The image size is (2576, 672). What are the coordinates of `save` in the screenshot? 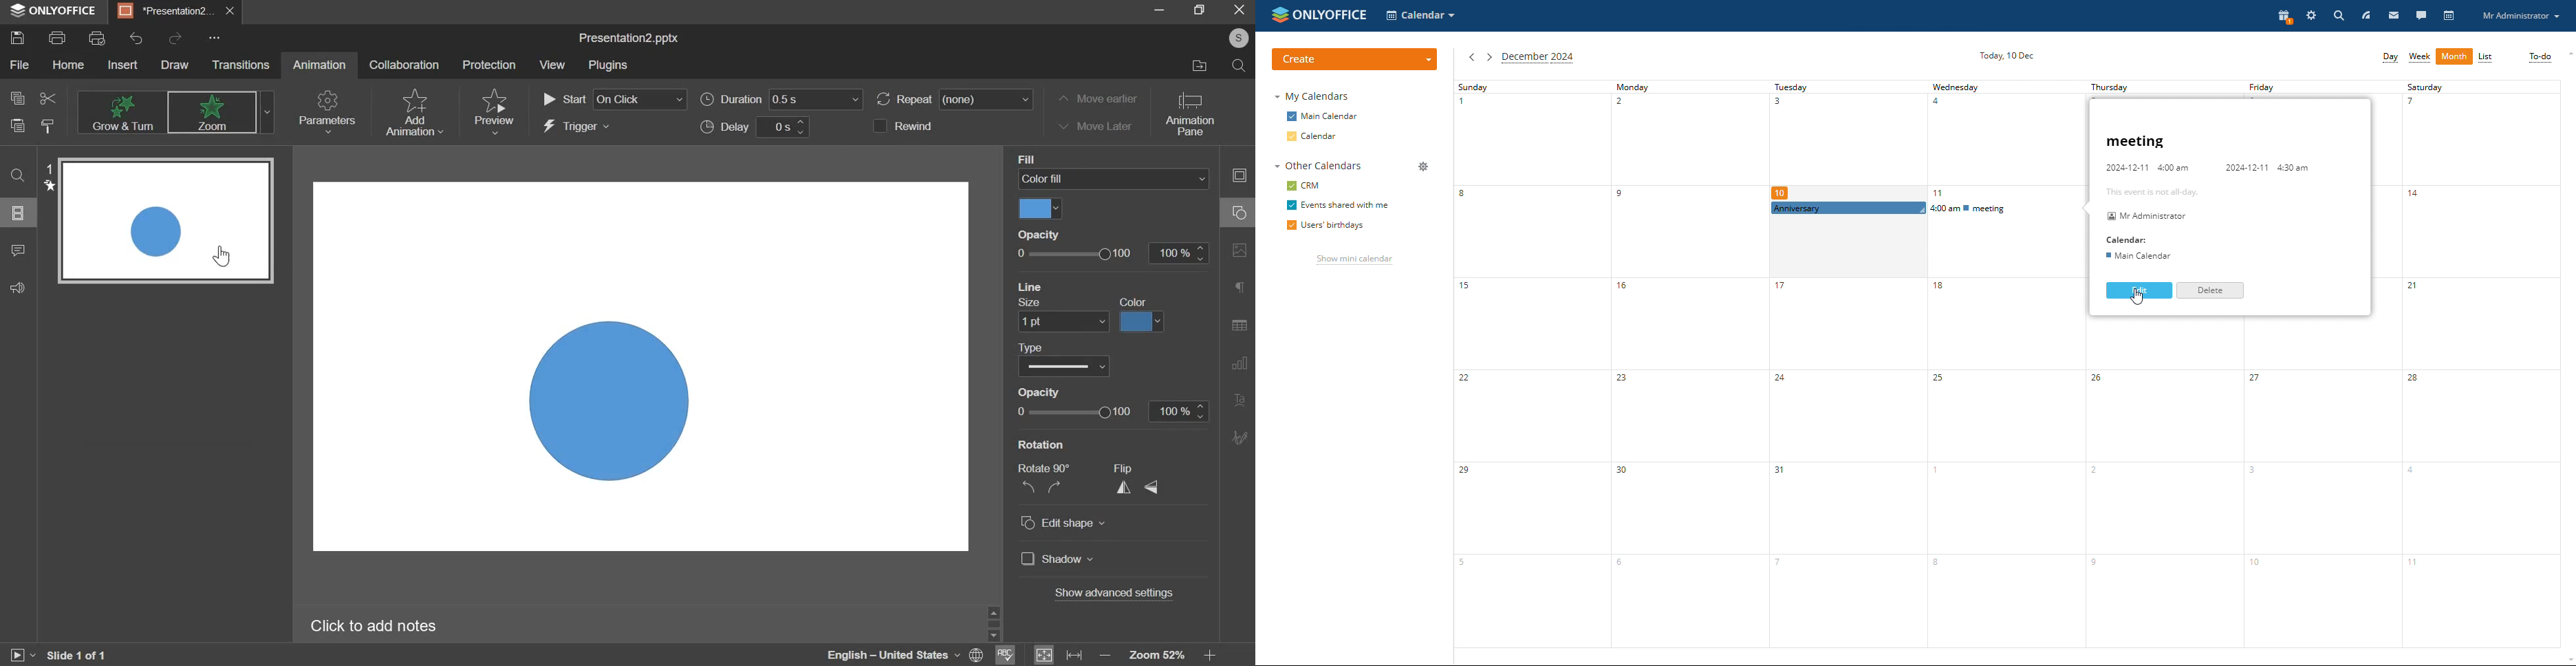 It's located at (17, 37).